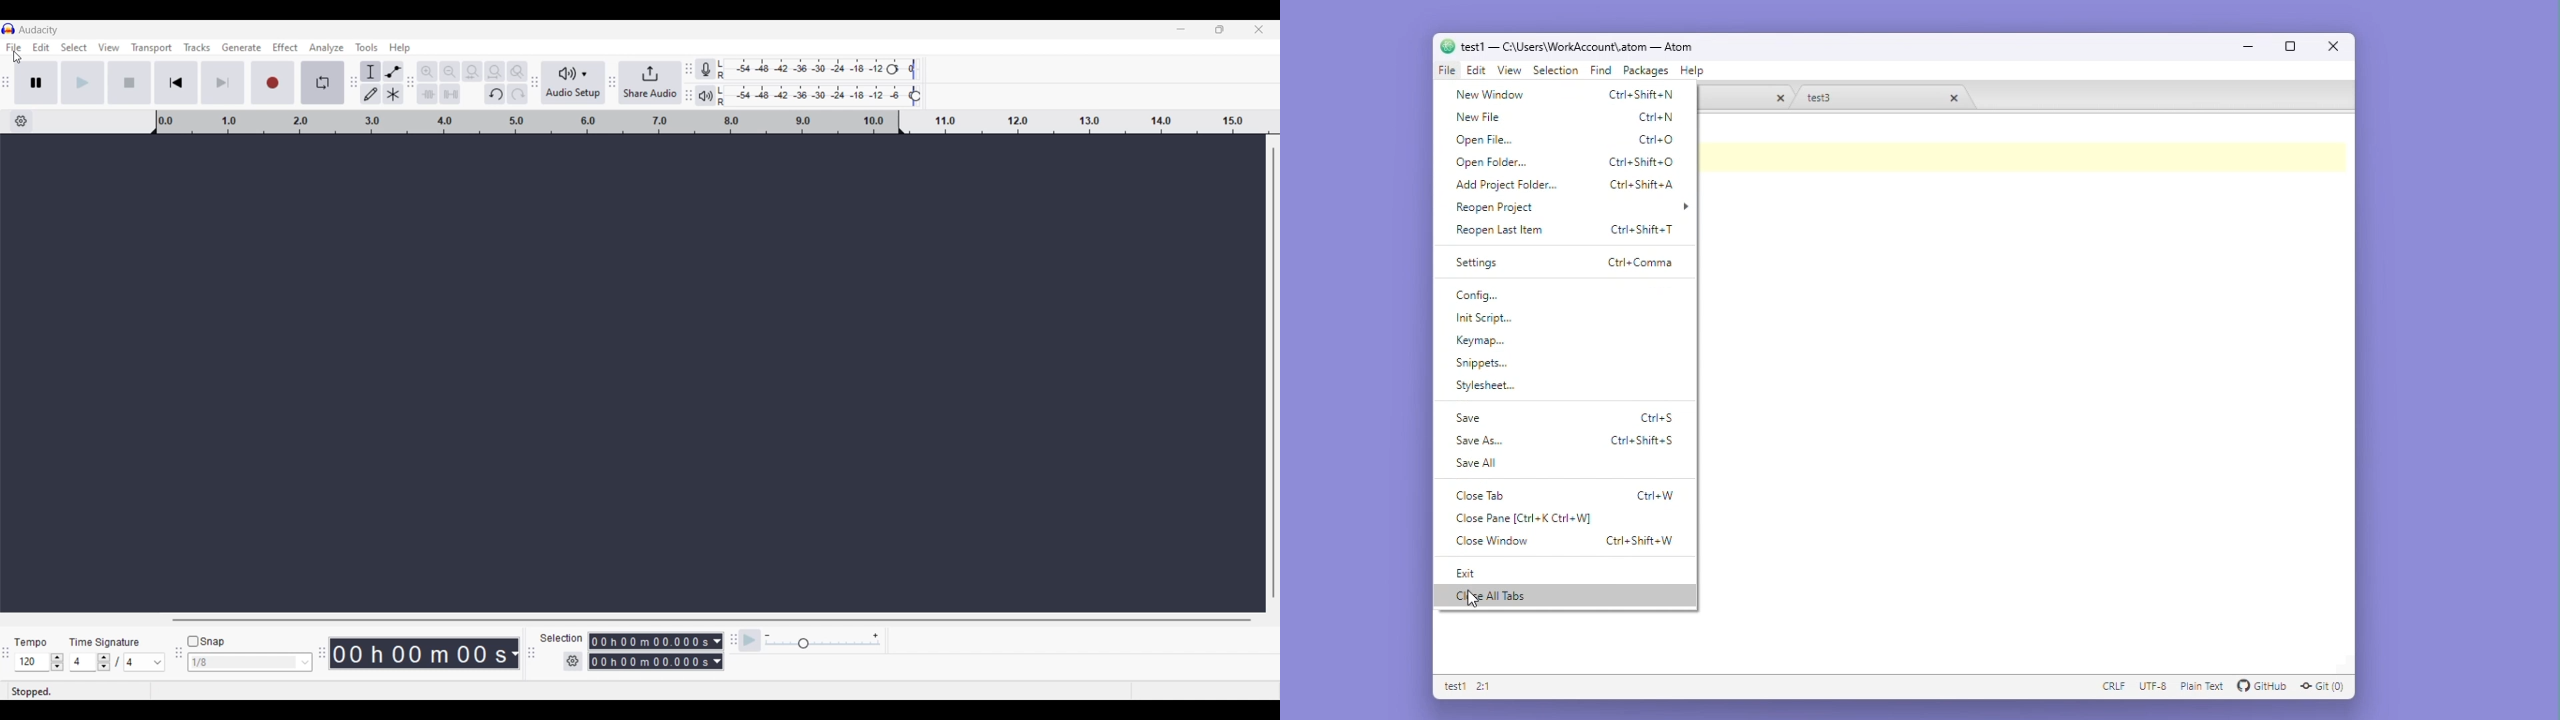 The width and height of the screenshot is (2576, 728). What do you see at coordinates (1649, 440) in the screenshot?
I see `ctrl+shift+s` at bounding box center [1649, 440].